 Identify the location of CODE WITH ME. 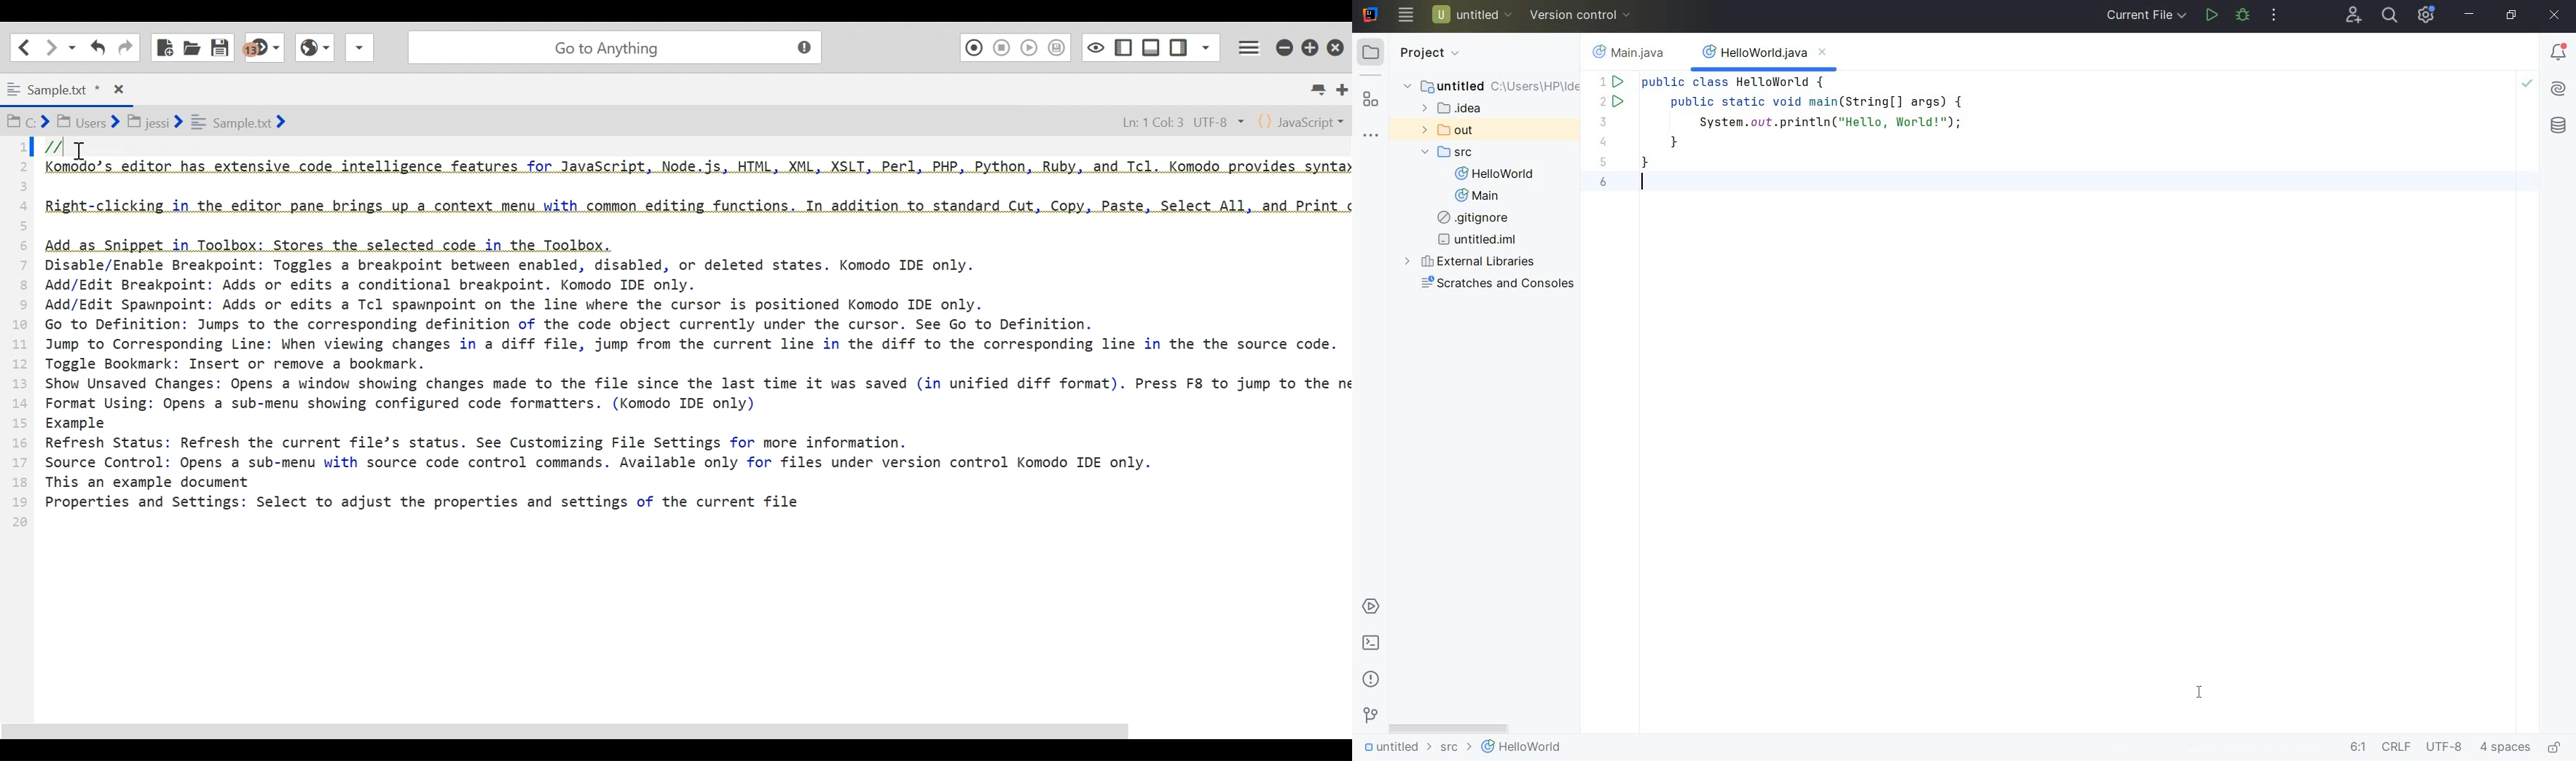
(2355, 15).